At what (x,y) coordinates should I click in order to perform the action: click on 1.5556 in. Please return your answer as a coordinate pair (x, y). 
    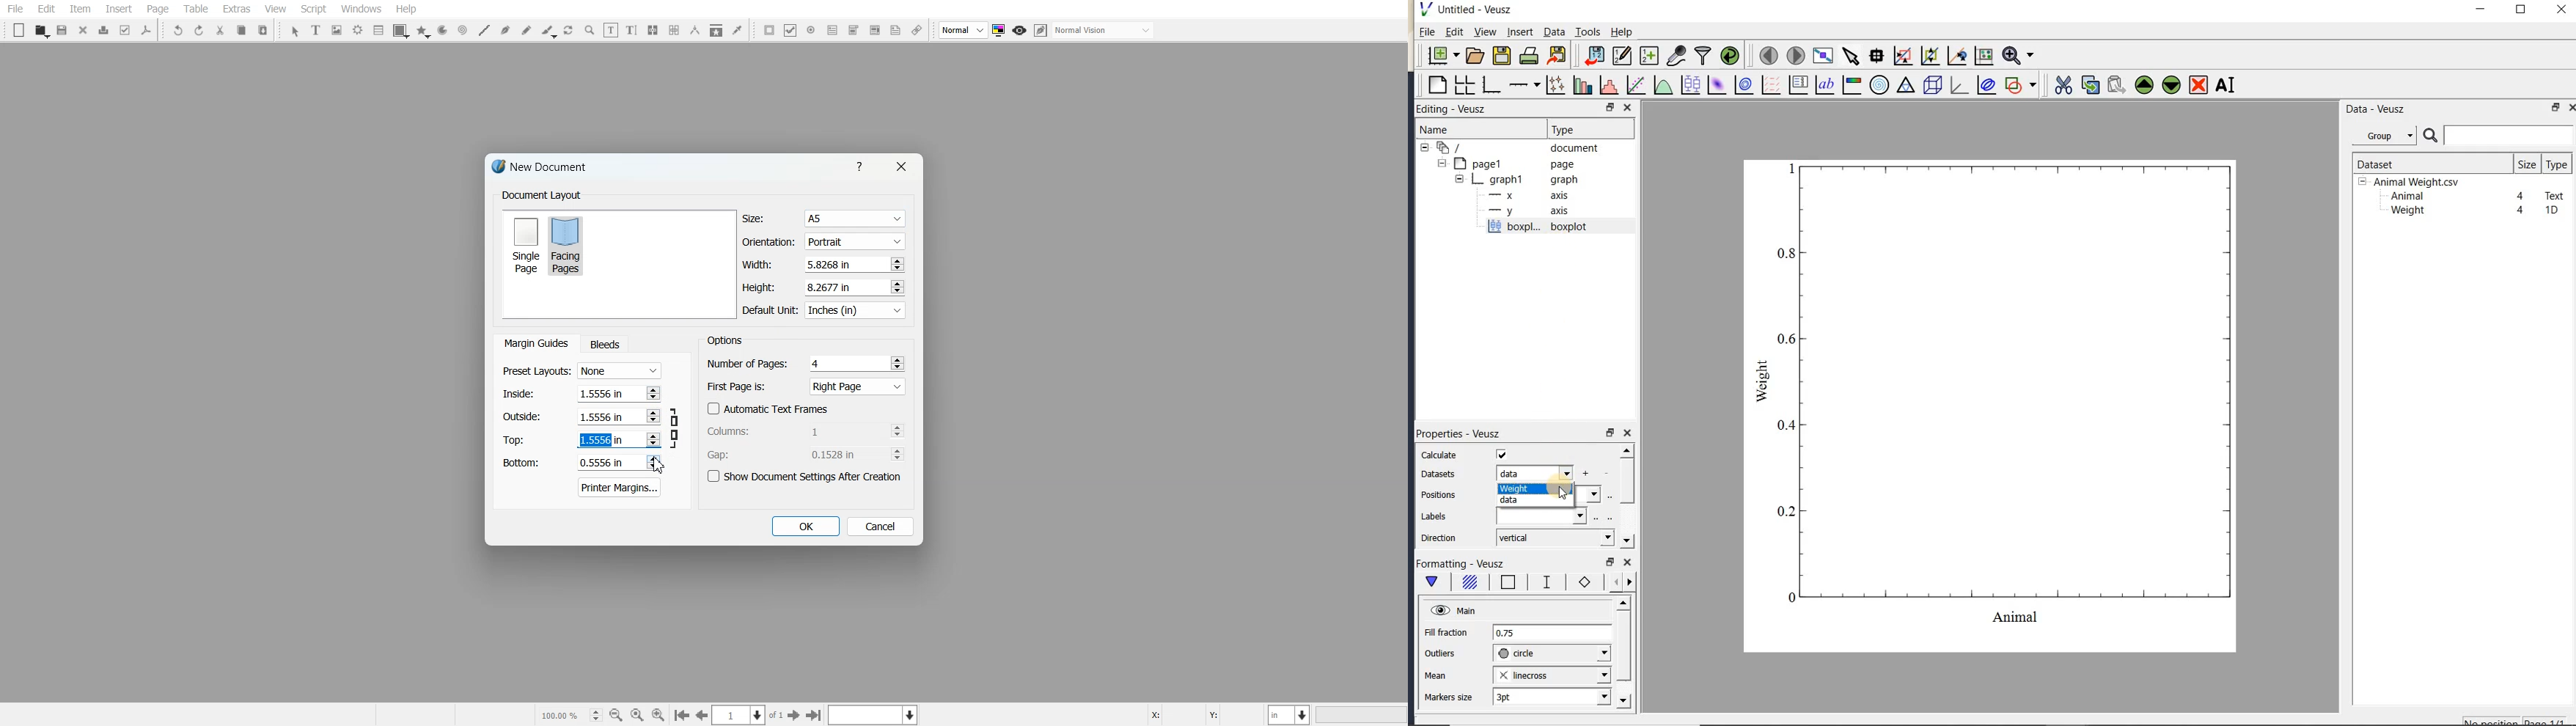
    Looking at the image, I should click on (599, 416).